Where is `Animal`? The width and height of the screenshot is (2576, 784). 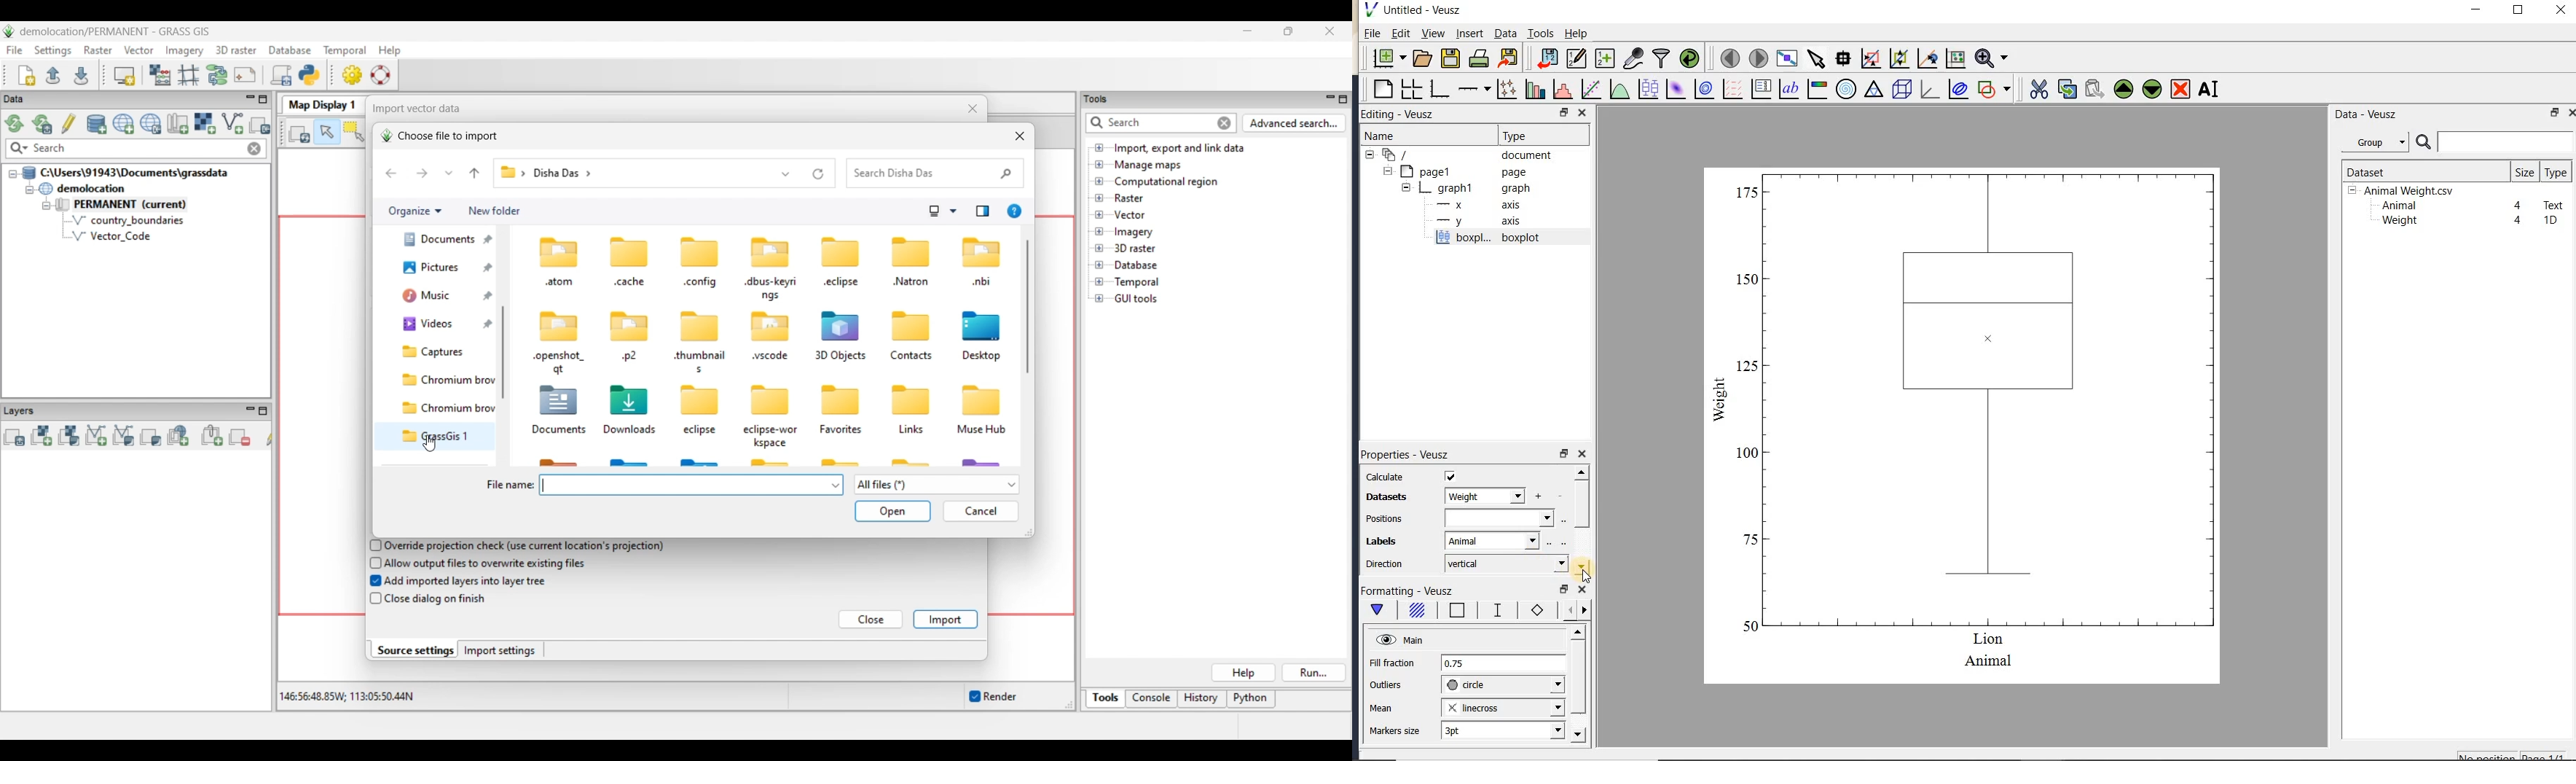 Animal is located at coordinates (2398, 206).